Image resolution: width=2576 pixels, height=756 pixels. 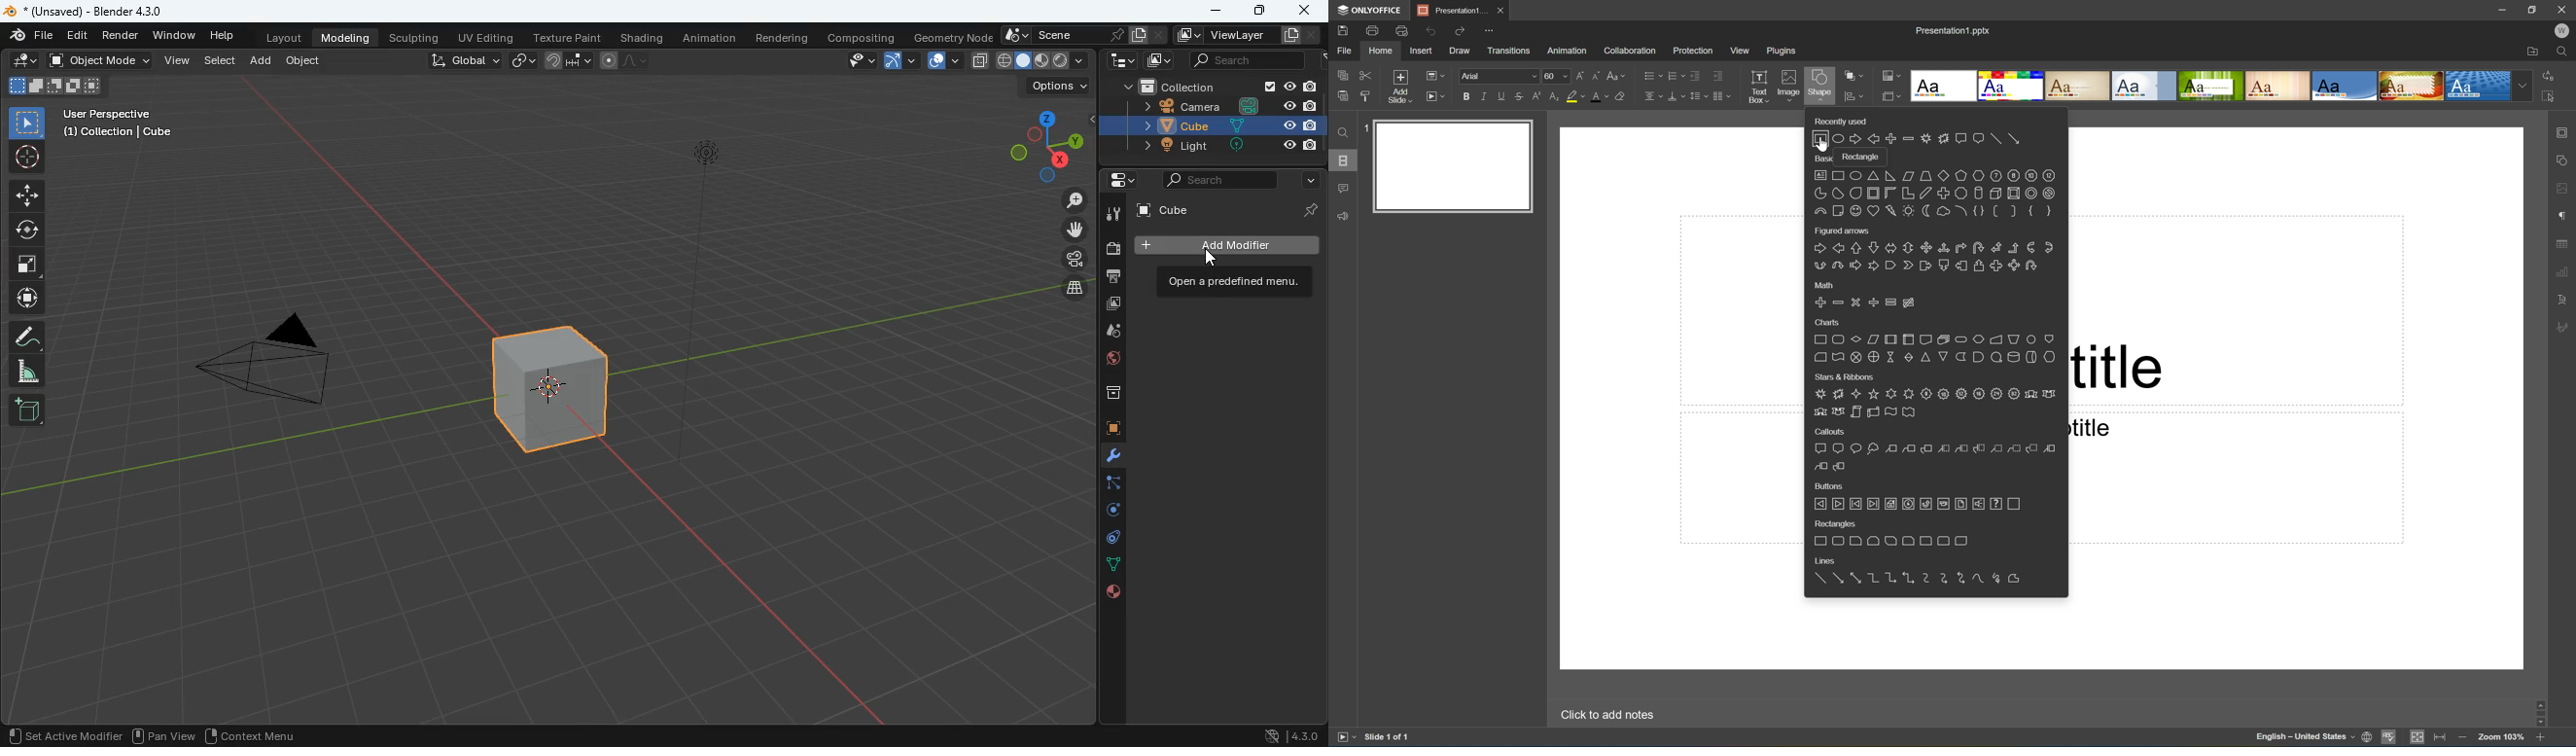 What do you see at coordinates (2462, 737) in the screenshot?
I see `Zoom out` at bounding box center [2462, 737].